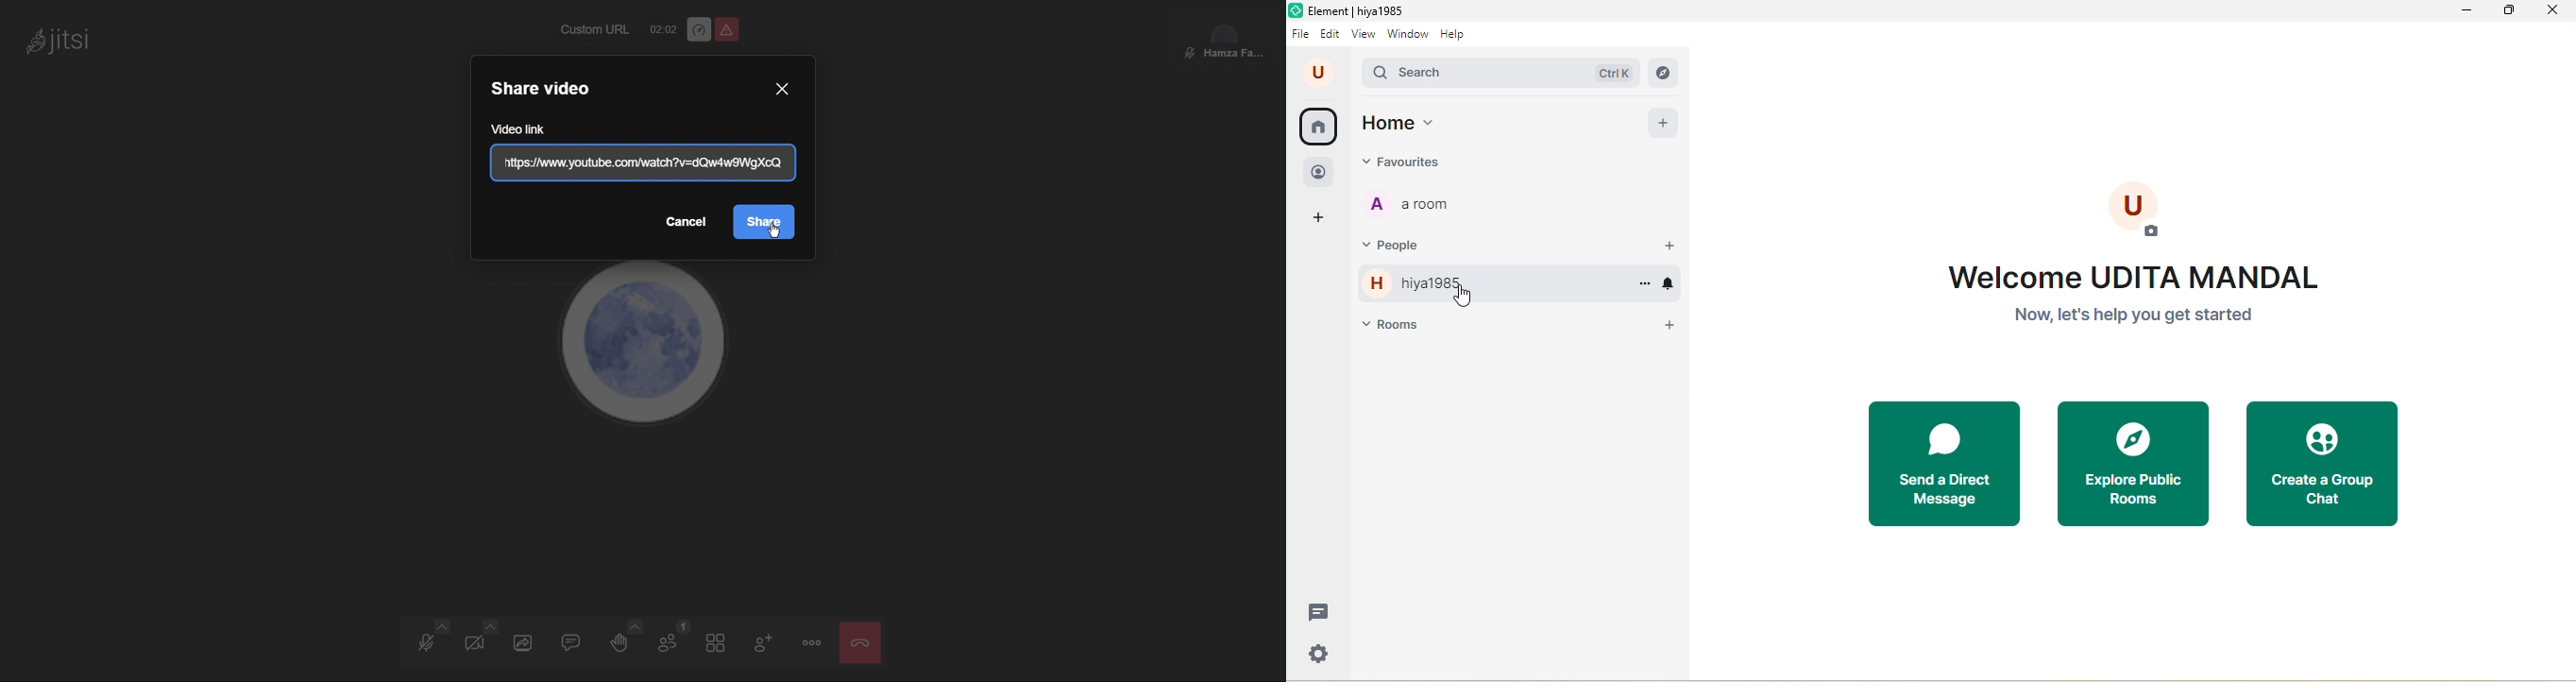 The width and height of the screenshot is (2576, 700). What do you see at coordinates (1409, 35) in the screenshot?
I see `window` at bounding box center [1409, 35].